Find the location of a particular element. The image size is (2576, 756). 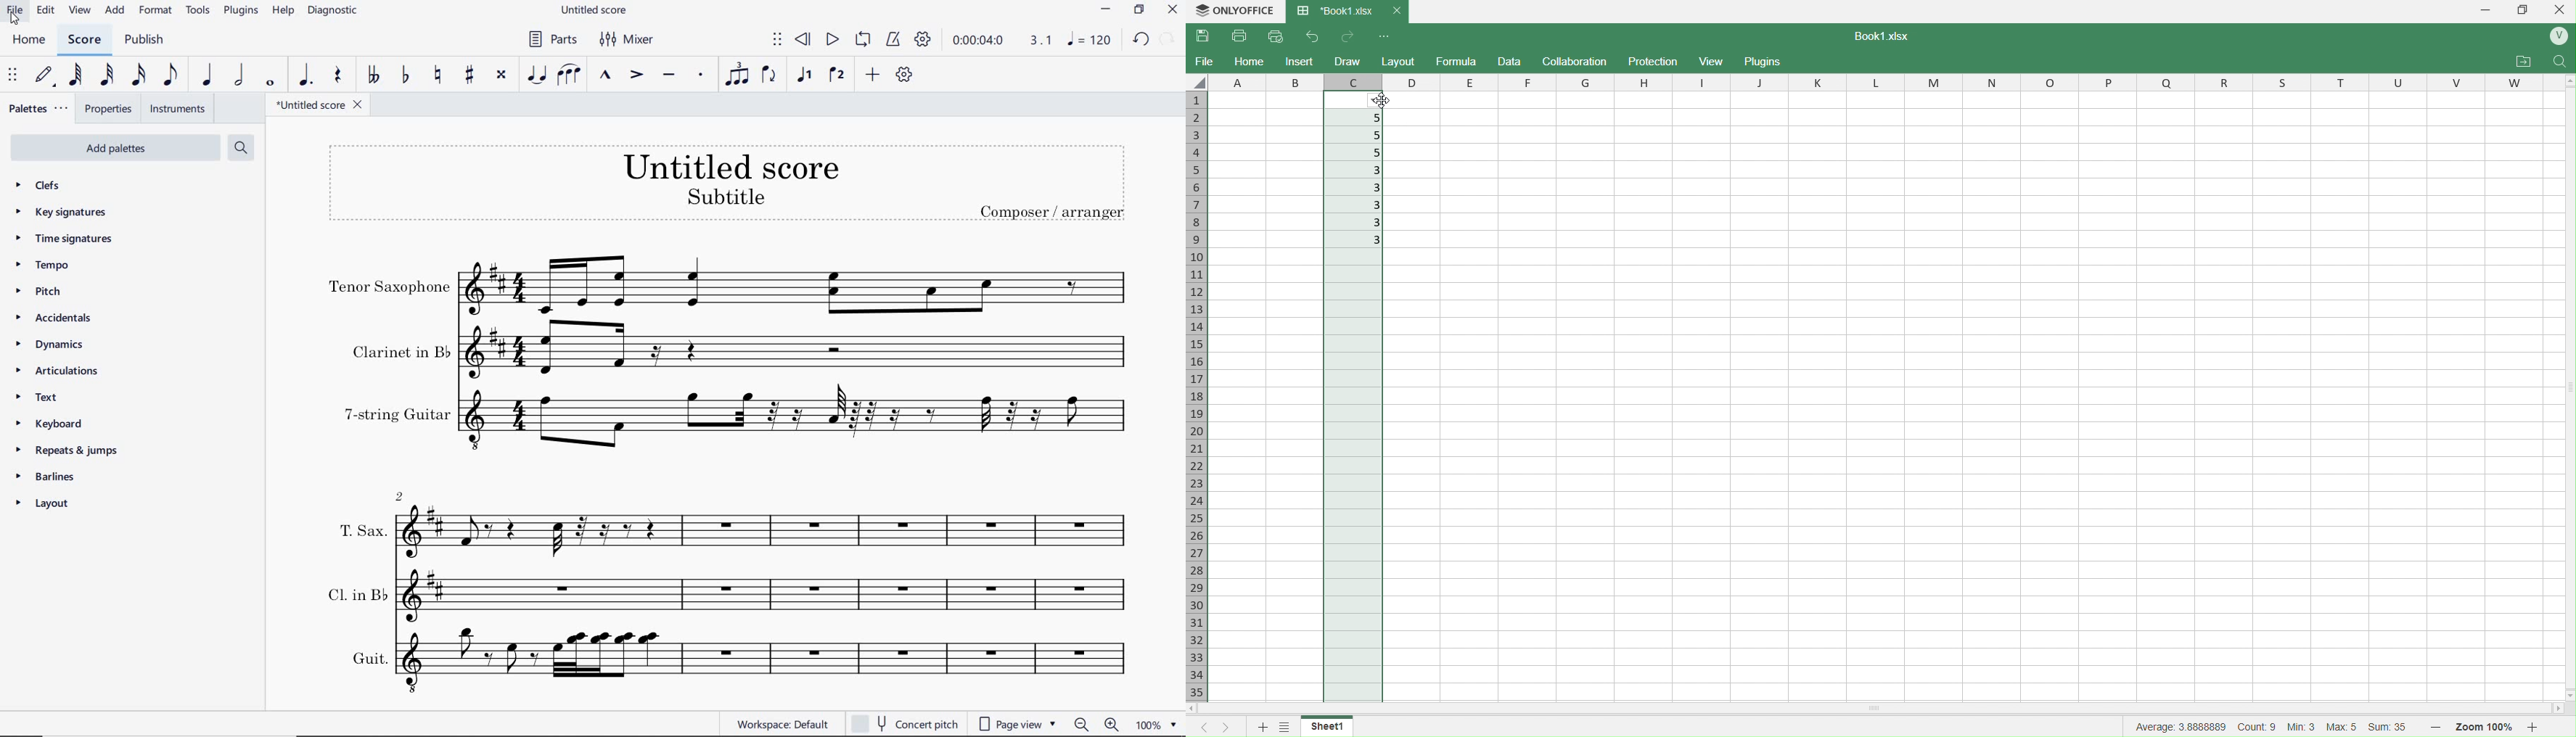

new sheet is located at coordinates (1264, 727).